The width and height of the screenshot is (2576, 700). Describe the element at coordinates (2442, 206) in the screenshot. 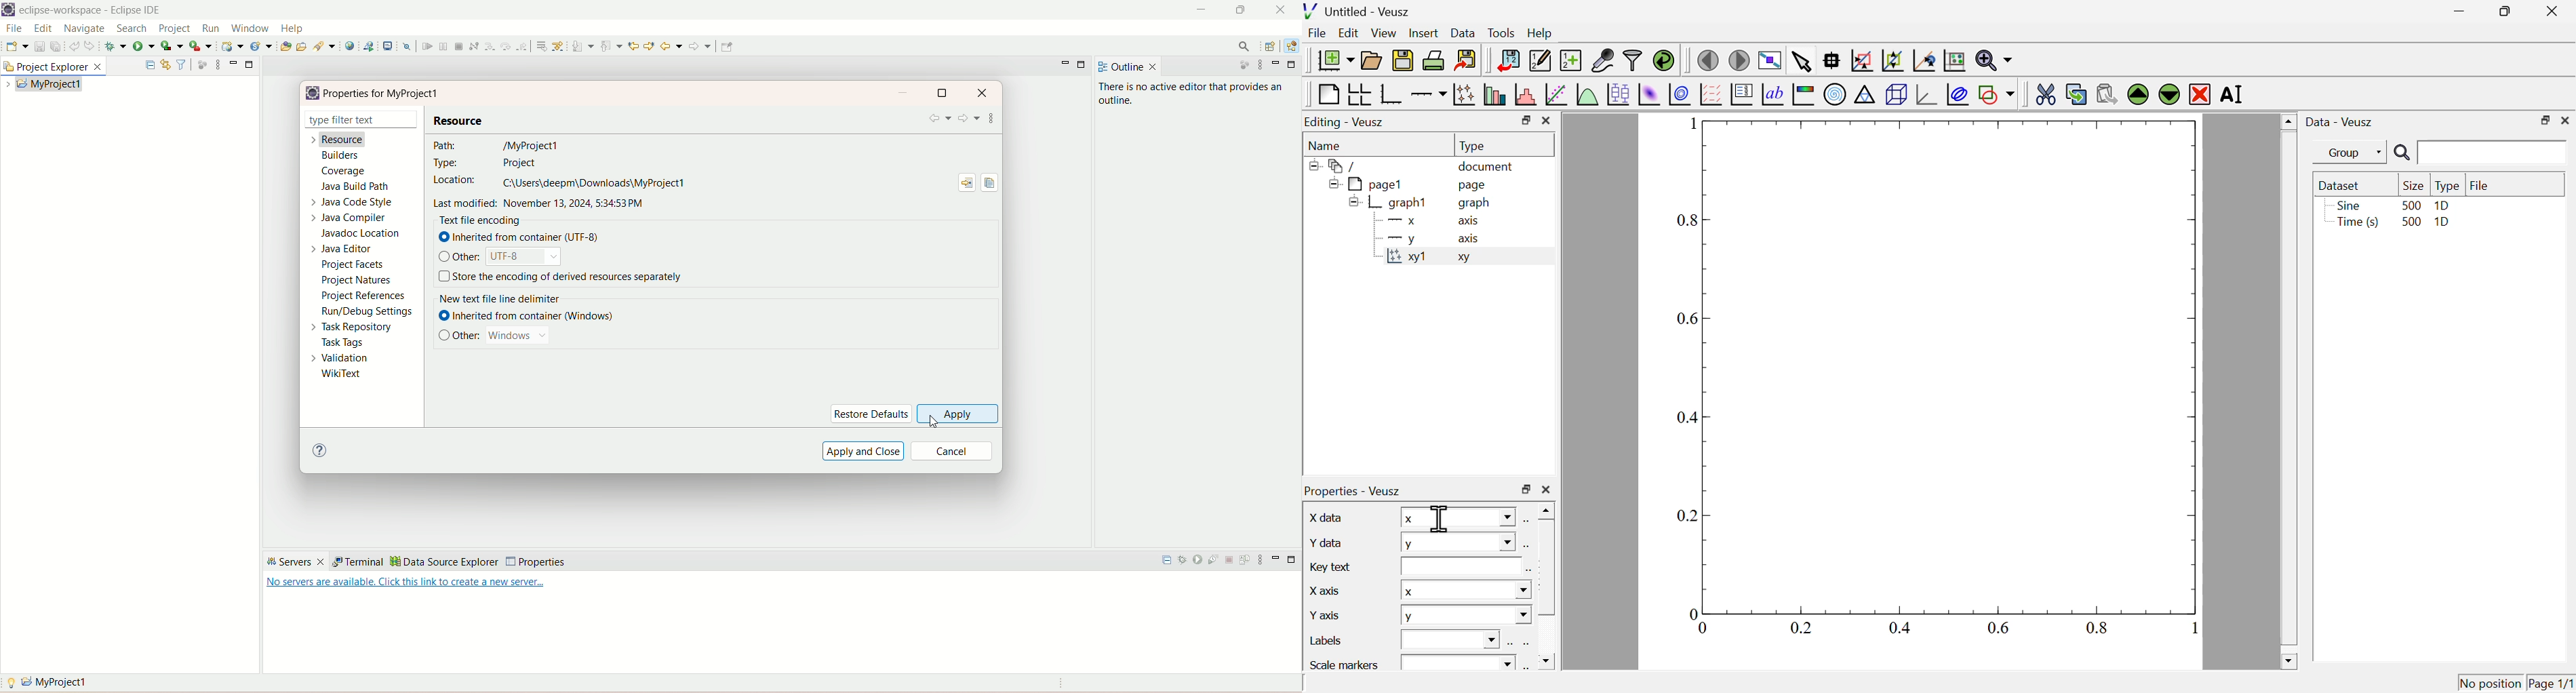

I see `1D` at that location.